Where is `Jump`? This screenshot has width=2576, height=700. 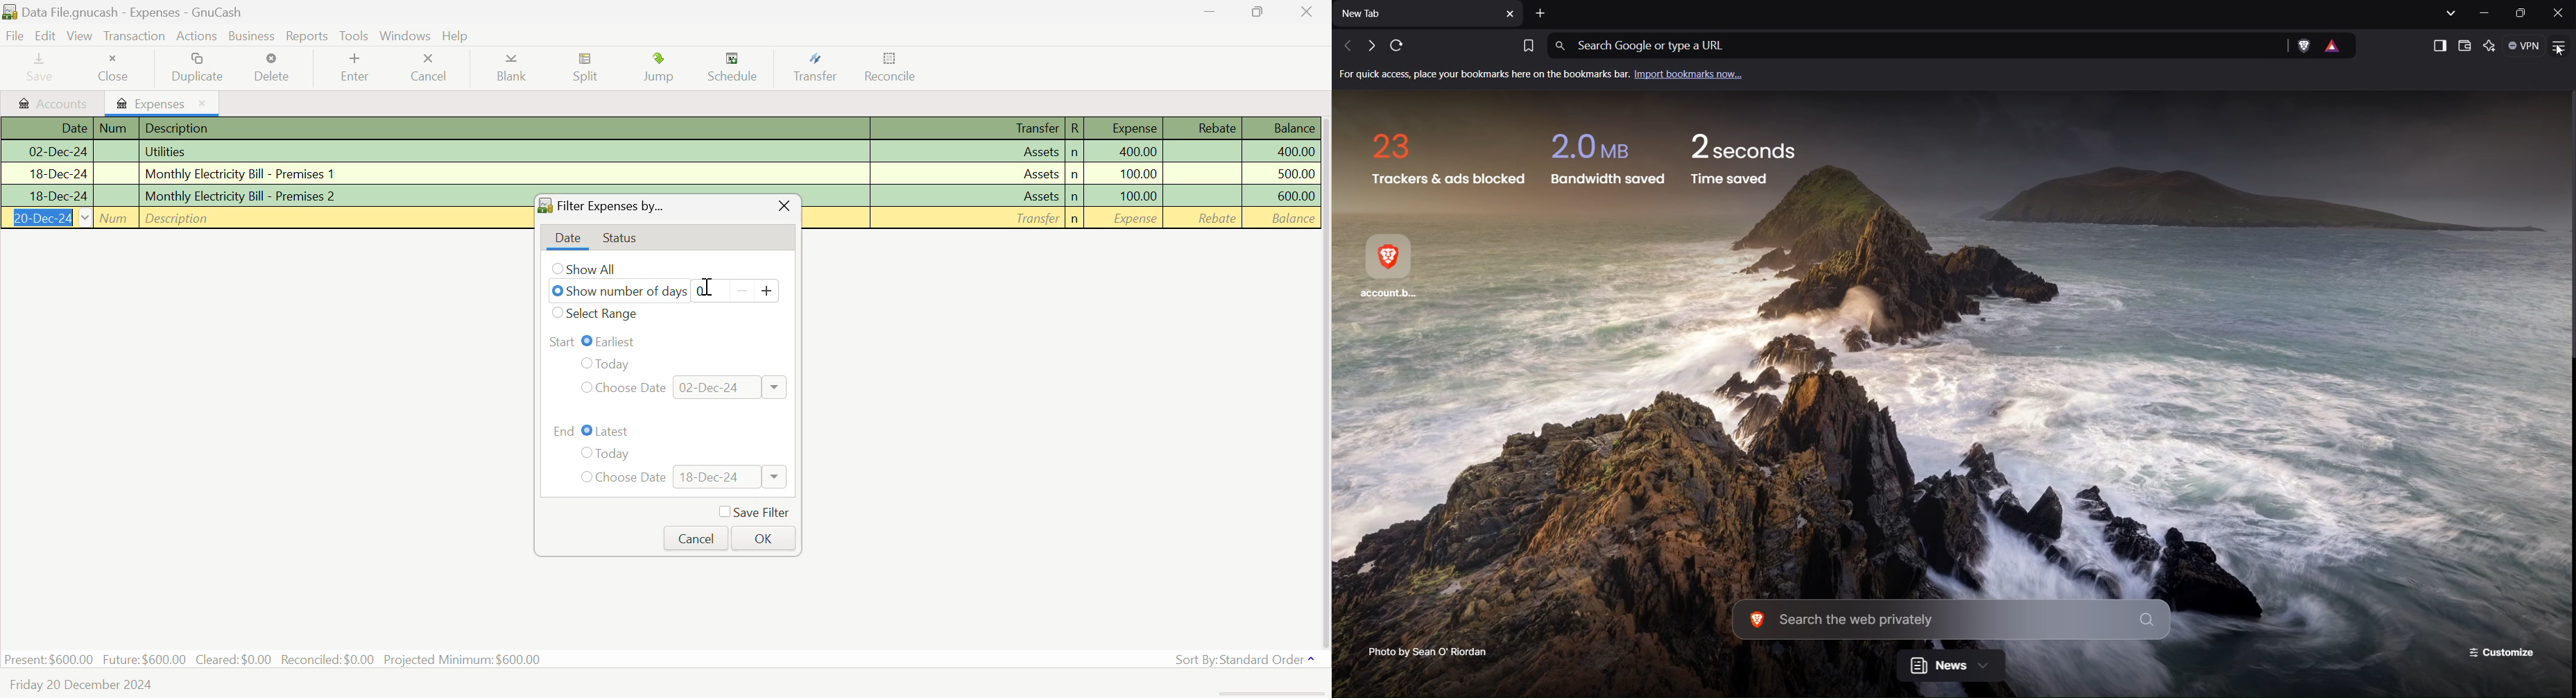 Jump is located at coordinates (658, 69).